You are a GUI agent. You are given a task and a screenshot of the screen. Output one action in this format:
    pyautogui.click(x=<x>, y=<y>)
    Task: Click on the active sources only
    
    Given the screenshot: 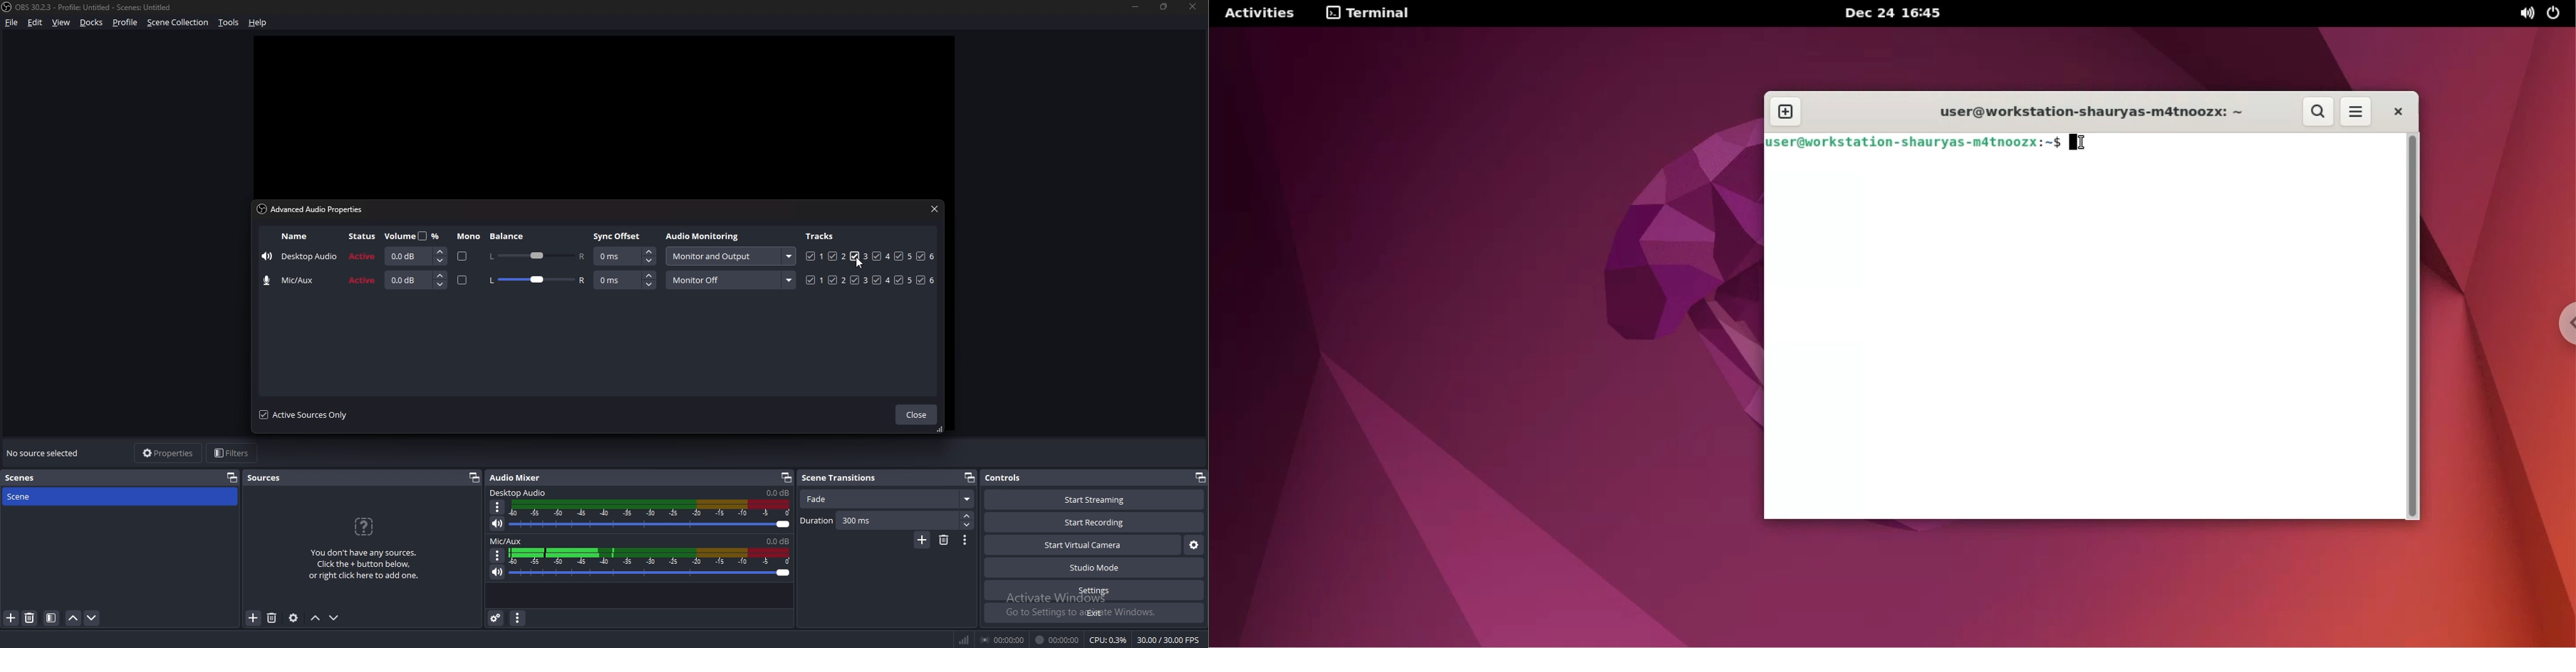 What is the action you would take?
    pyautogui.click(x=303, y=415)
    